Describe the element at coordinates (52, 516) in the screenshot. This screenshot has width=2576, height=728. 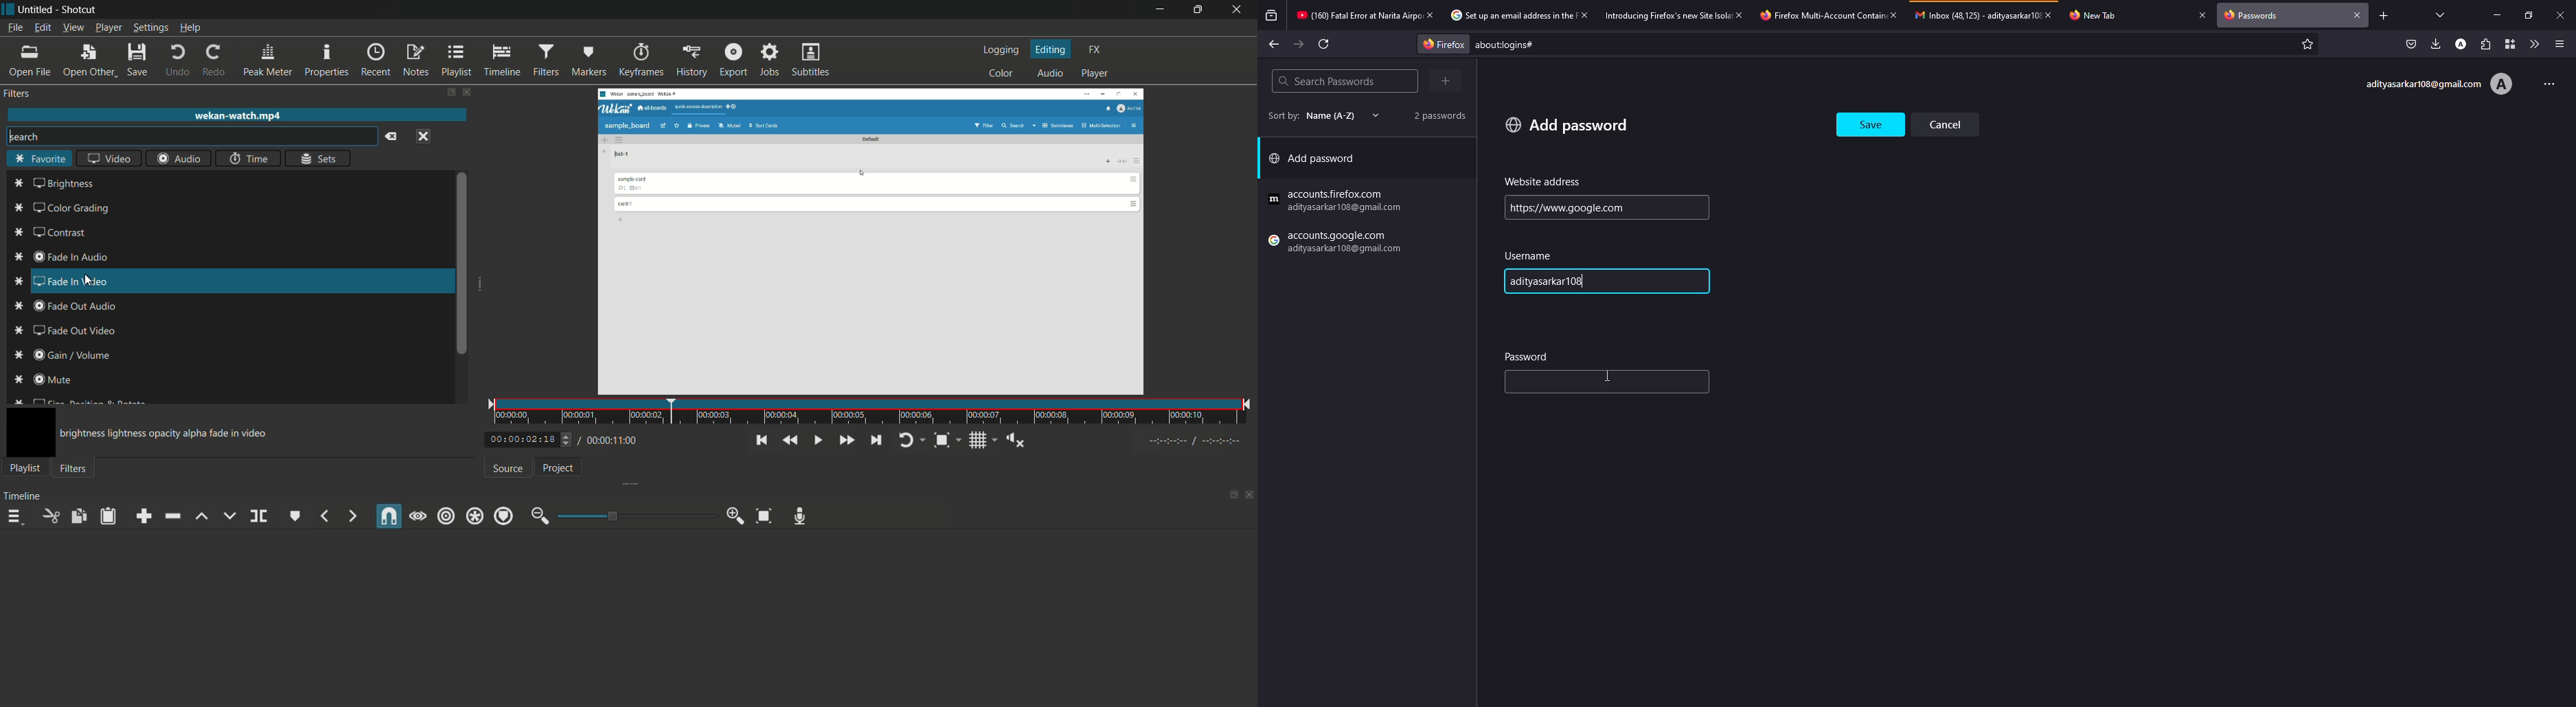
I see `cut` at that location.